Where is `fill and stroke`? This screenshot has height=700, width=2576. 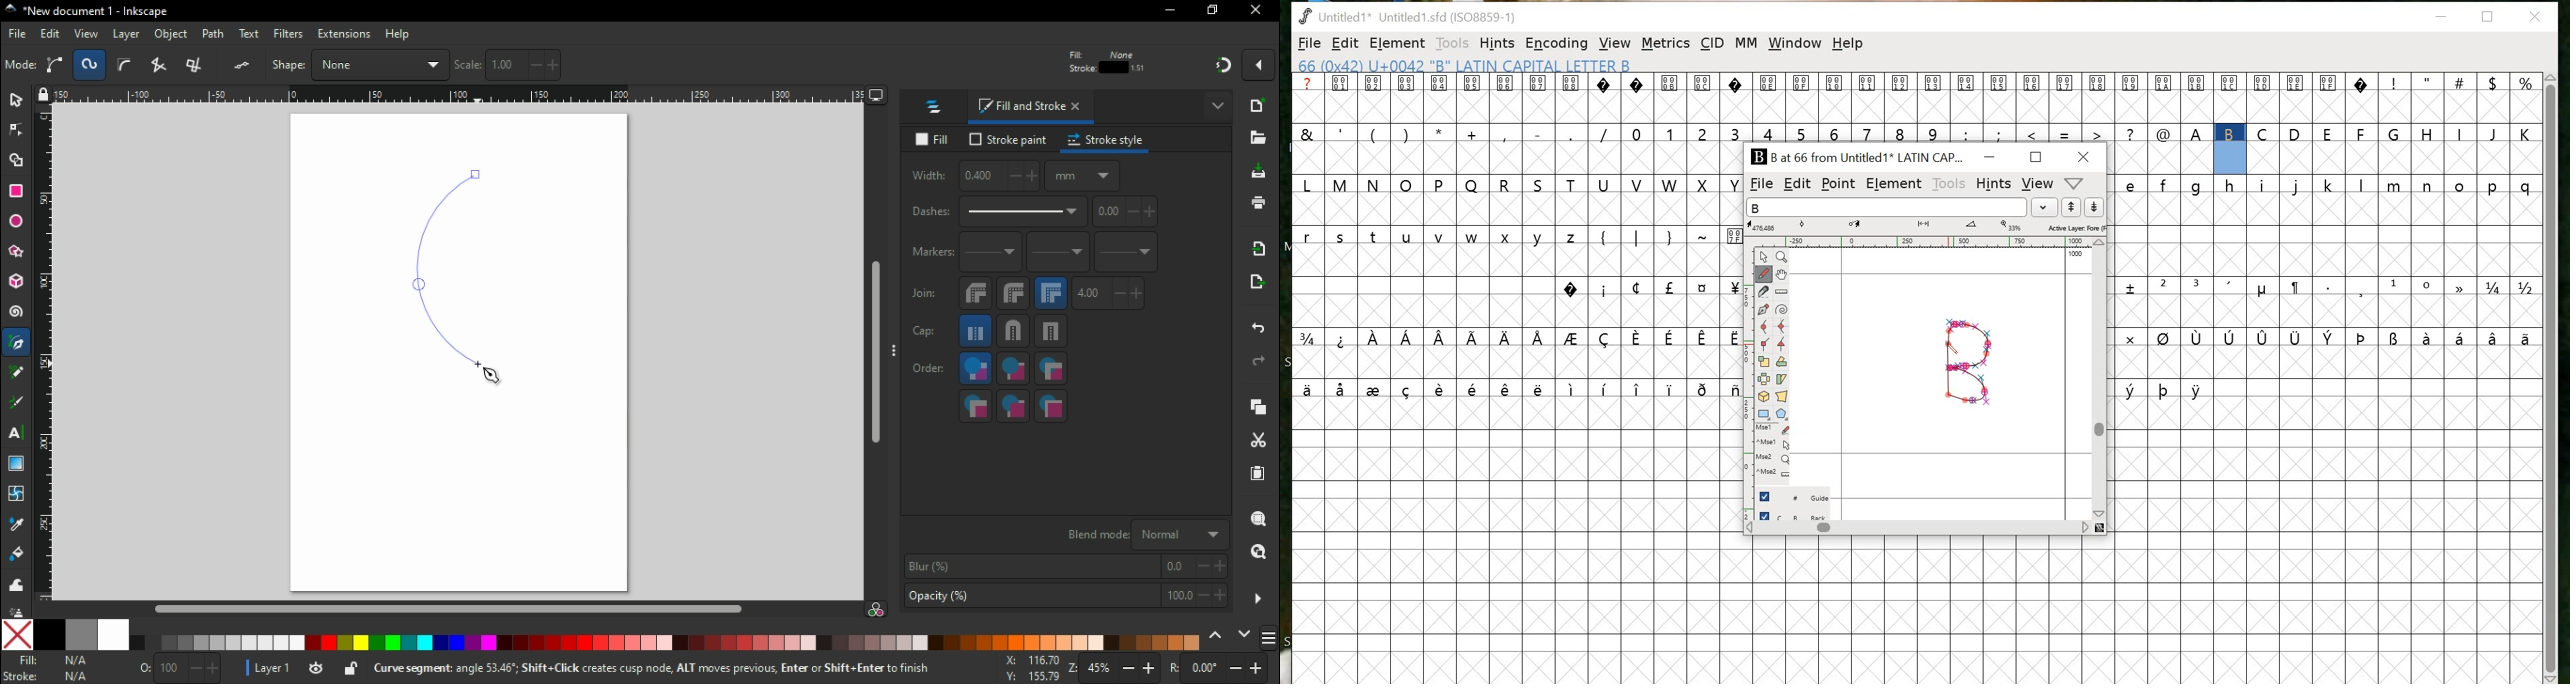
fill and stroke is located at coordinates (1032, 109).